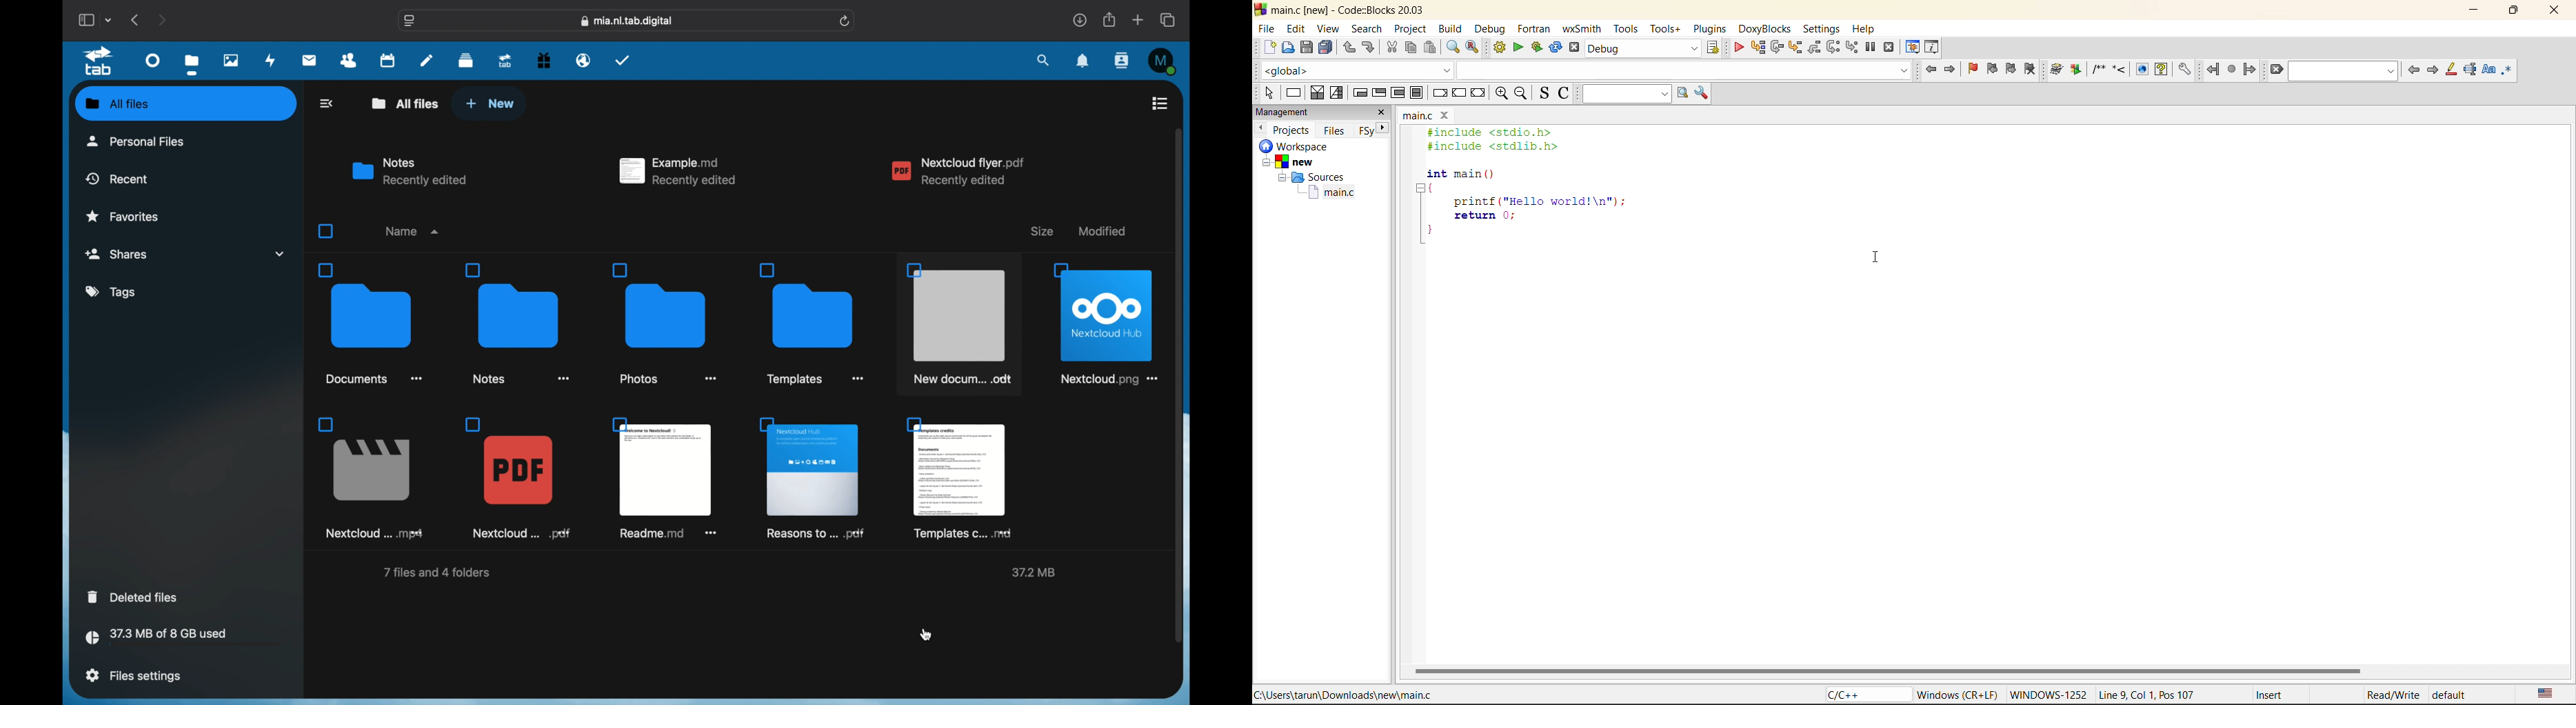 The image size is (2576, 728). I want to click on website settings, so click(410, 21).